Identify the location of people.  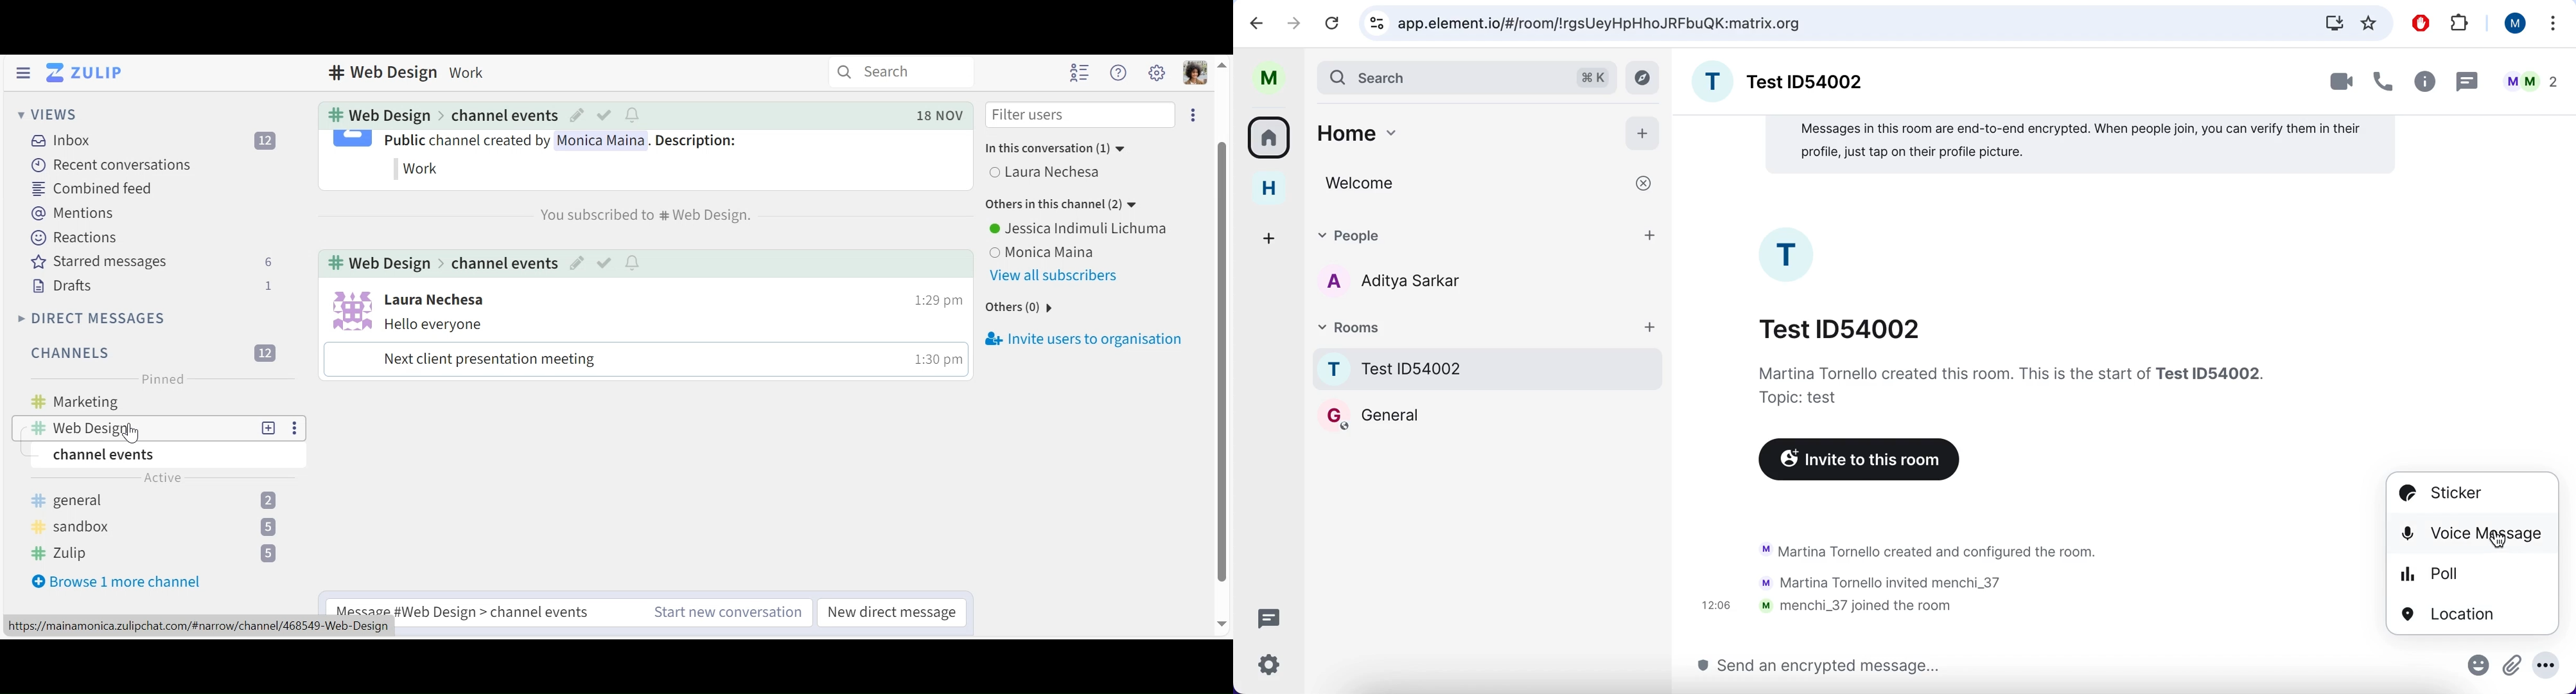
(1489, 235).